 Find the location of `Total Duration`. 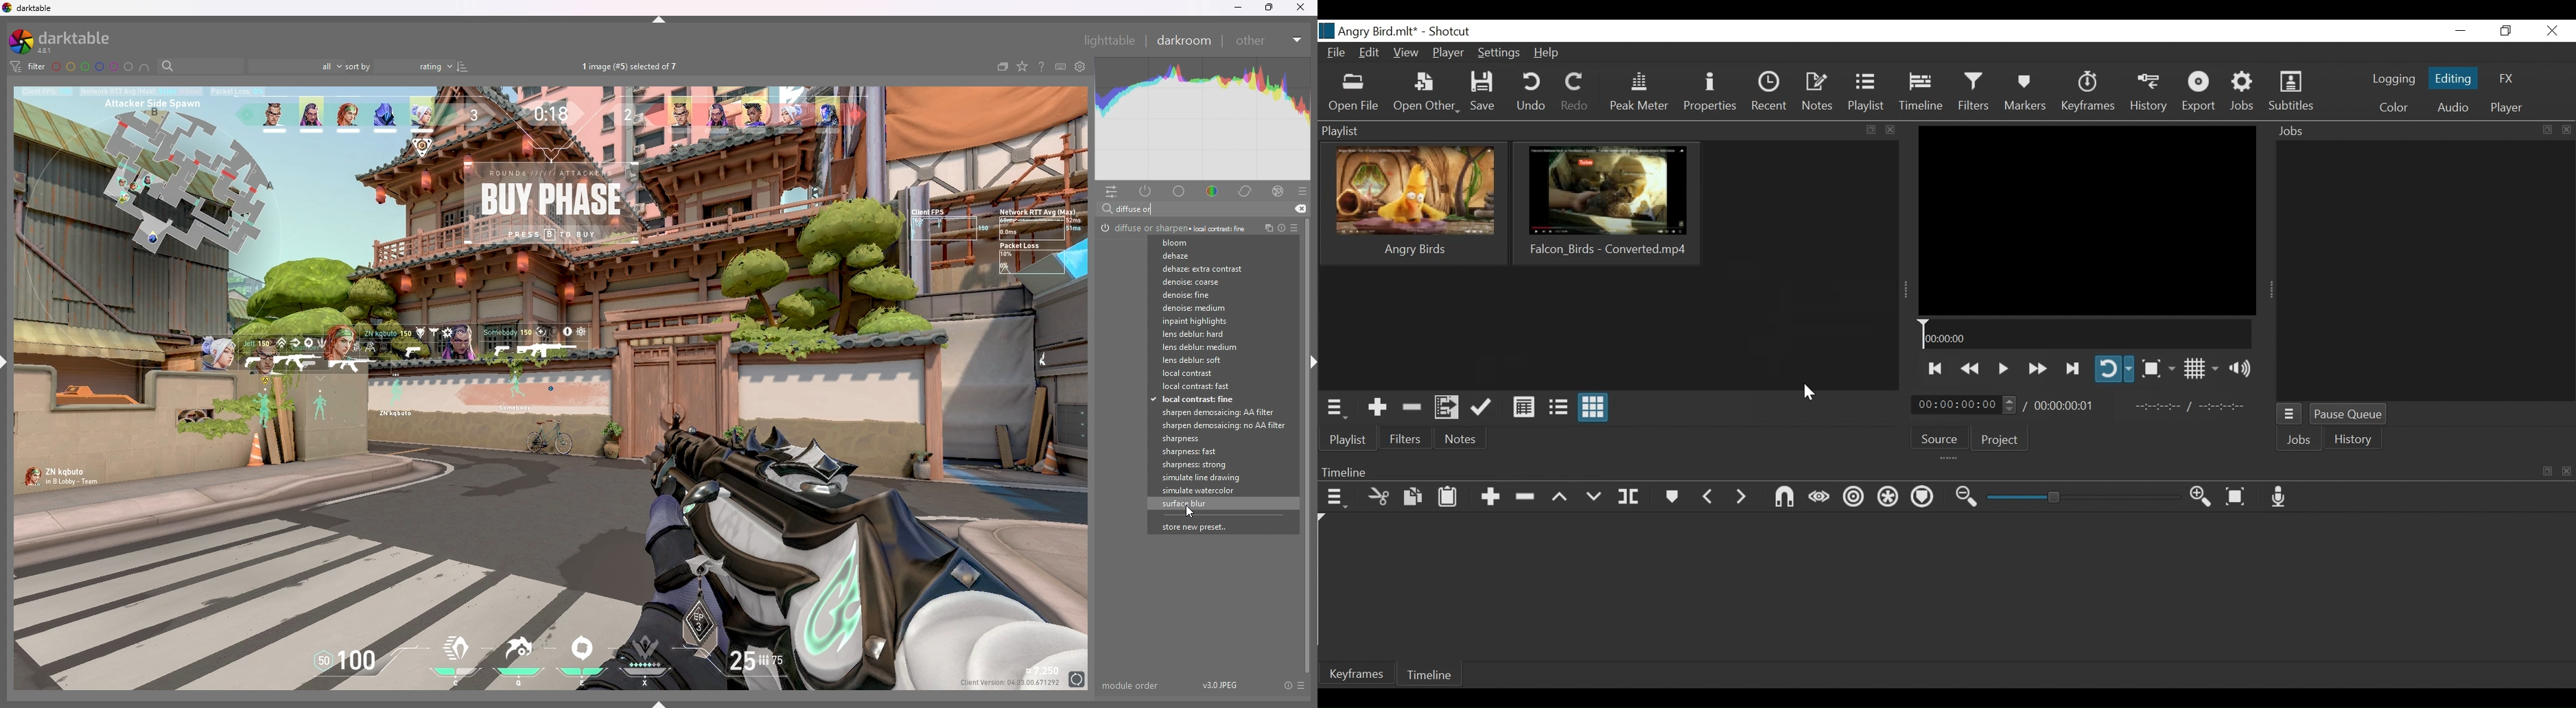

Total Duration is located at coordinates (2064, 404).